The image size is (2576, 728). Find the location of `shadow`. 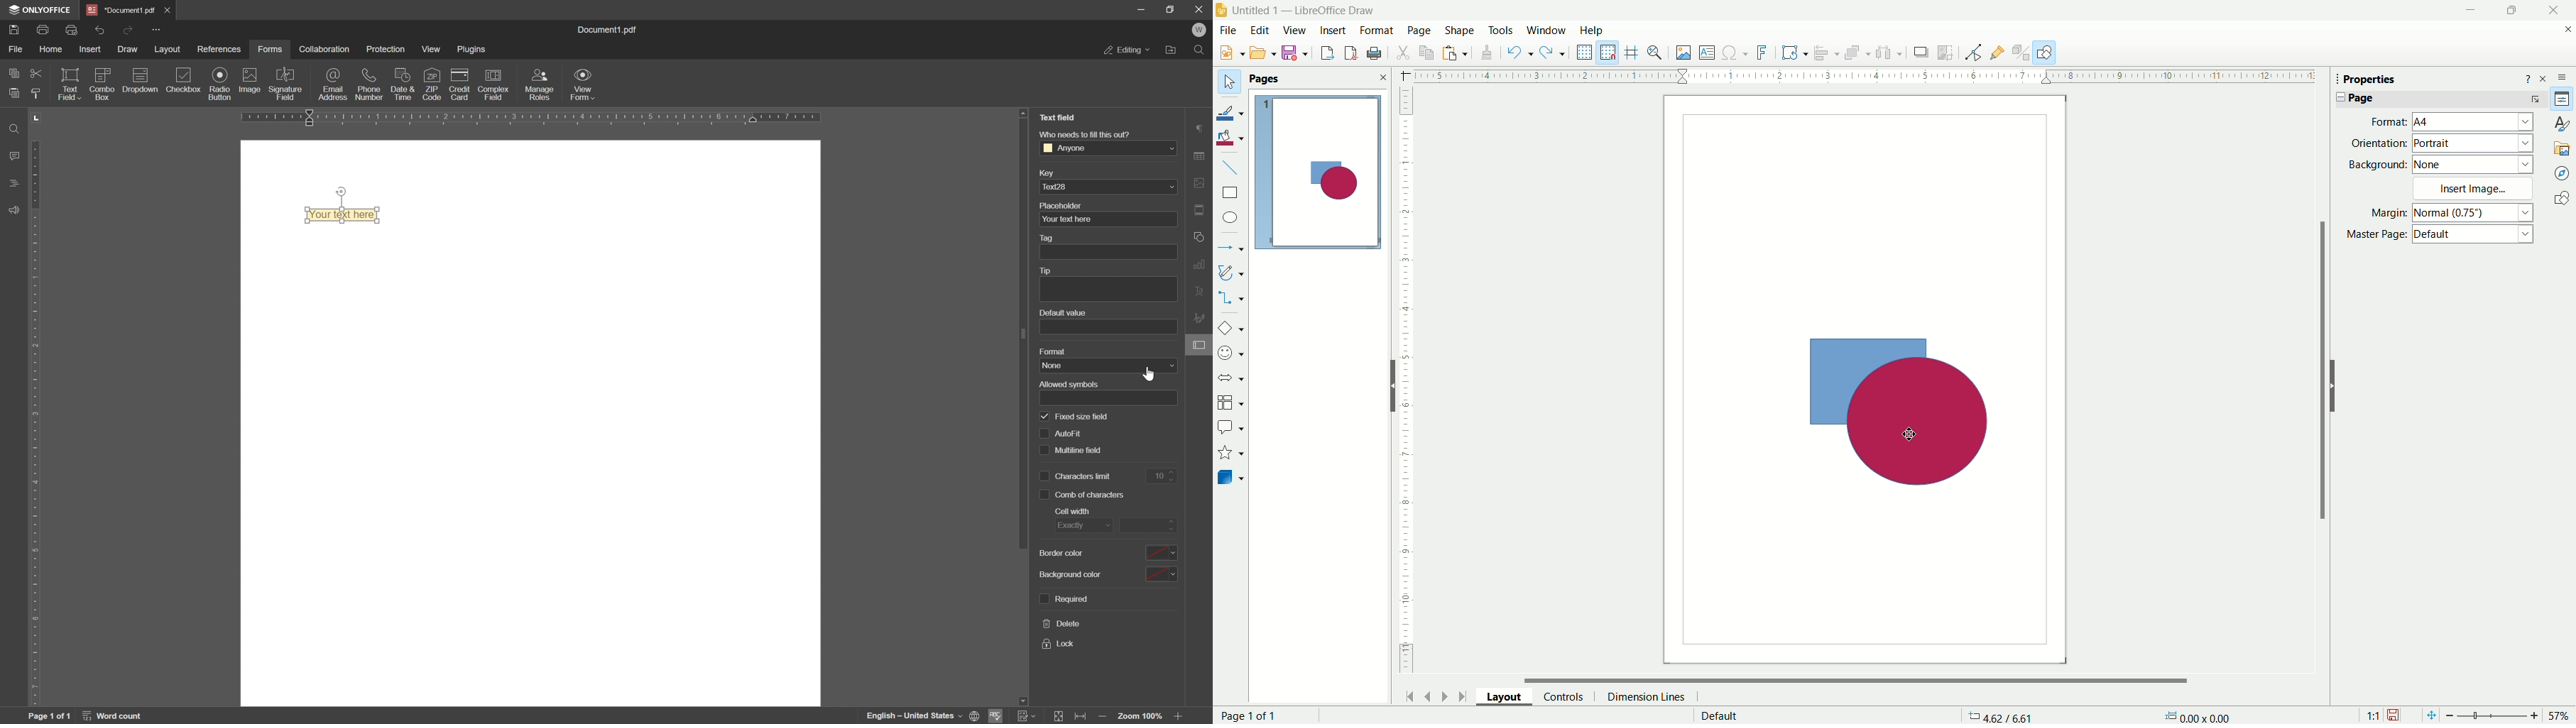

shadow is located at coordinates (1921, 54).